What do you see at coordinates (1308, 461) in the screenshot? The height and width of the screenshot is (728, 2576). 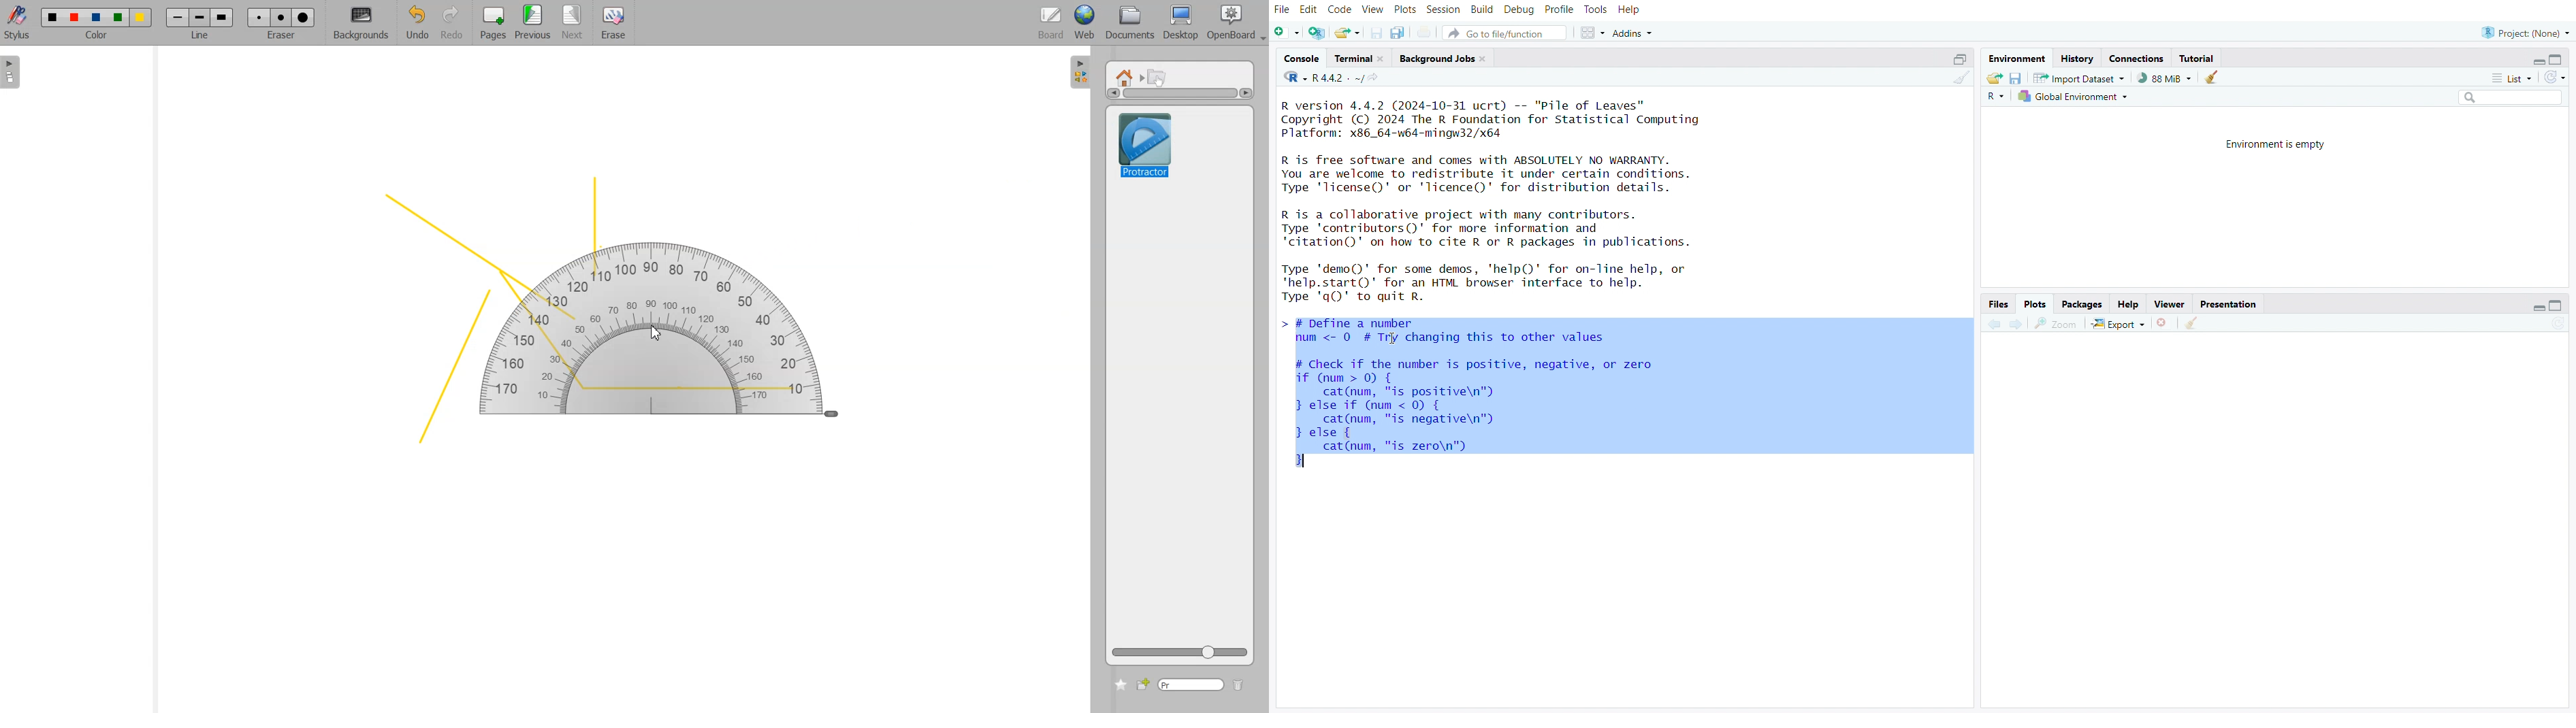 I see `text cursor` at bounding box center [1308, 461].